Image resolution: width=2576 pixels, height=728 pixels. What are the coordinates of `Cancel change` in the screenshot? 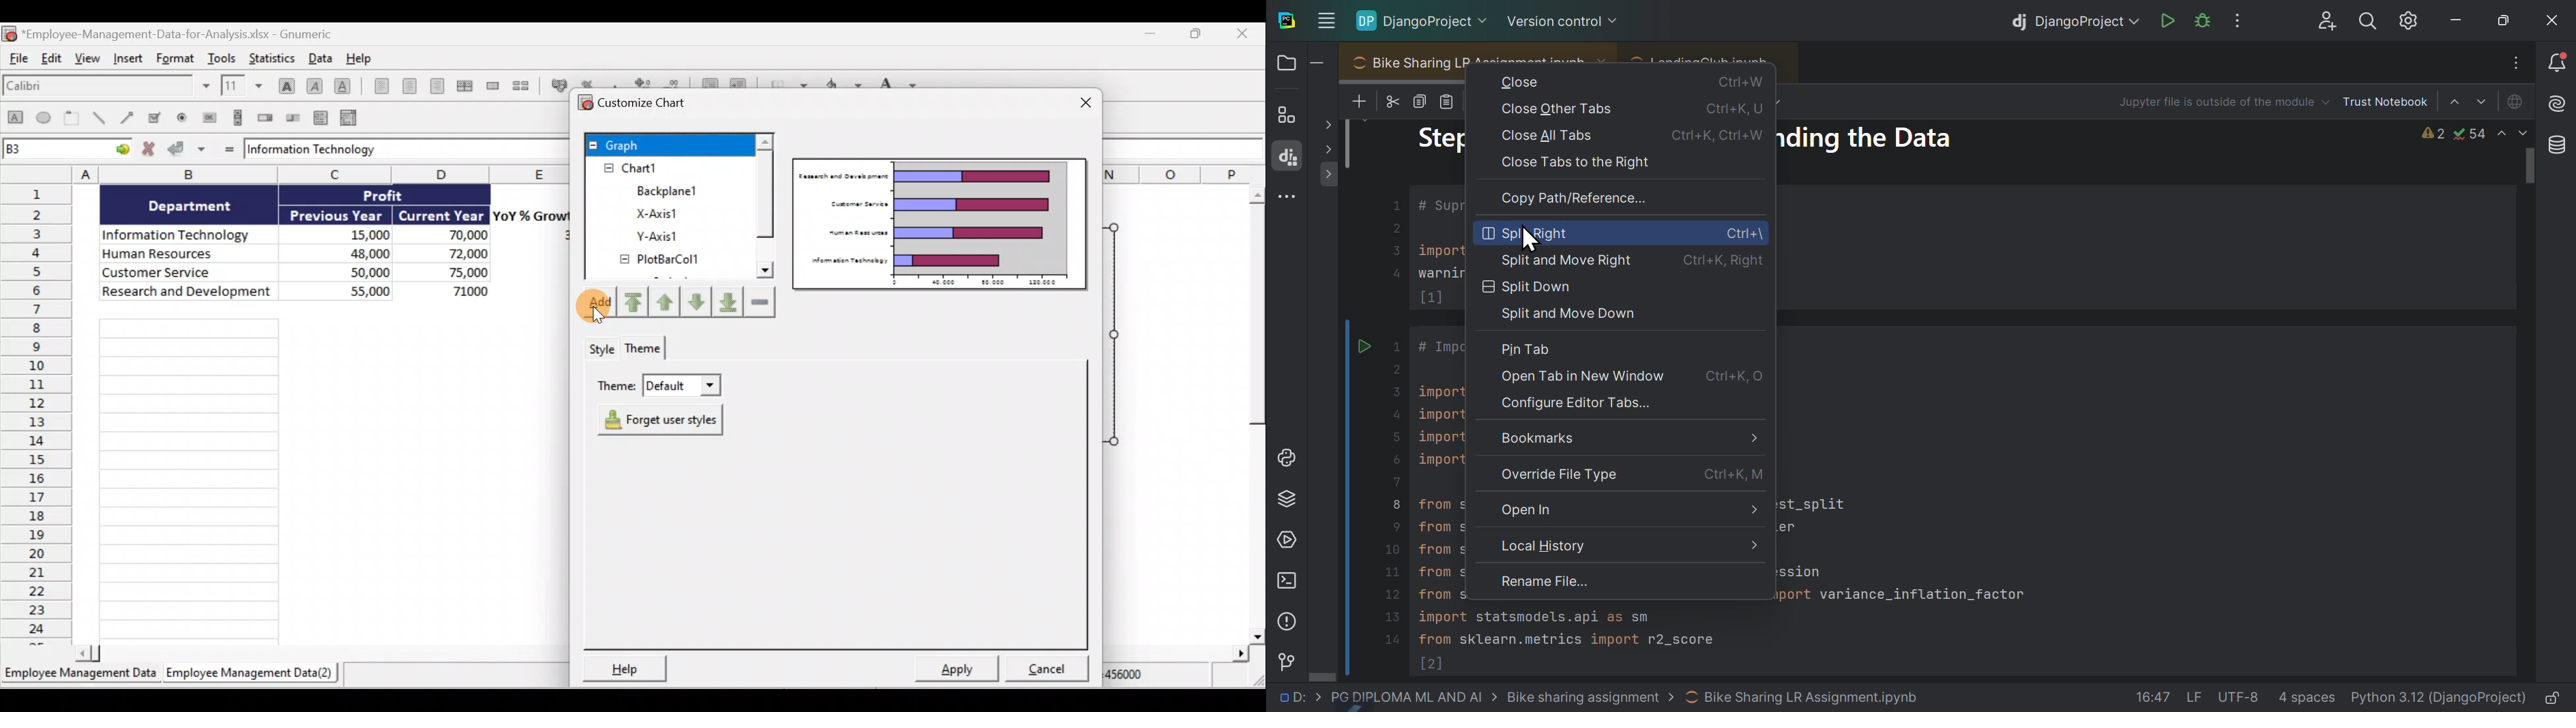 It's located at (149, 150).